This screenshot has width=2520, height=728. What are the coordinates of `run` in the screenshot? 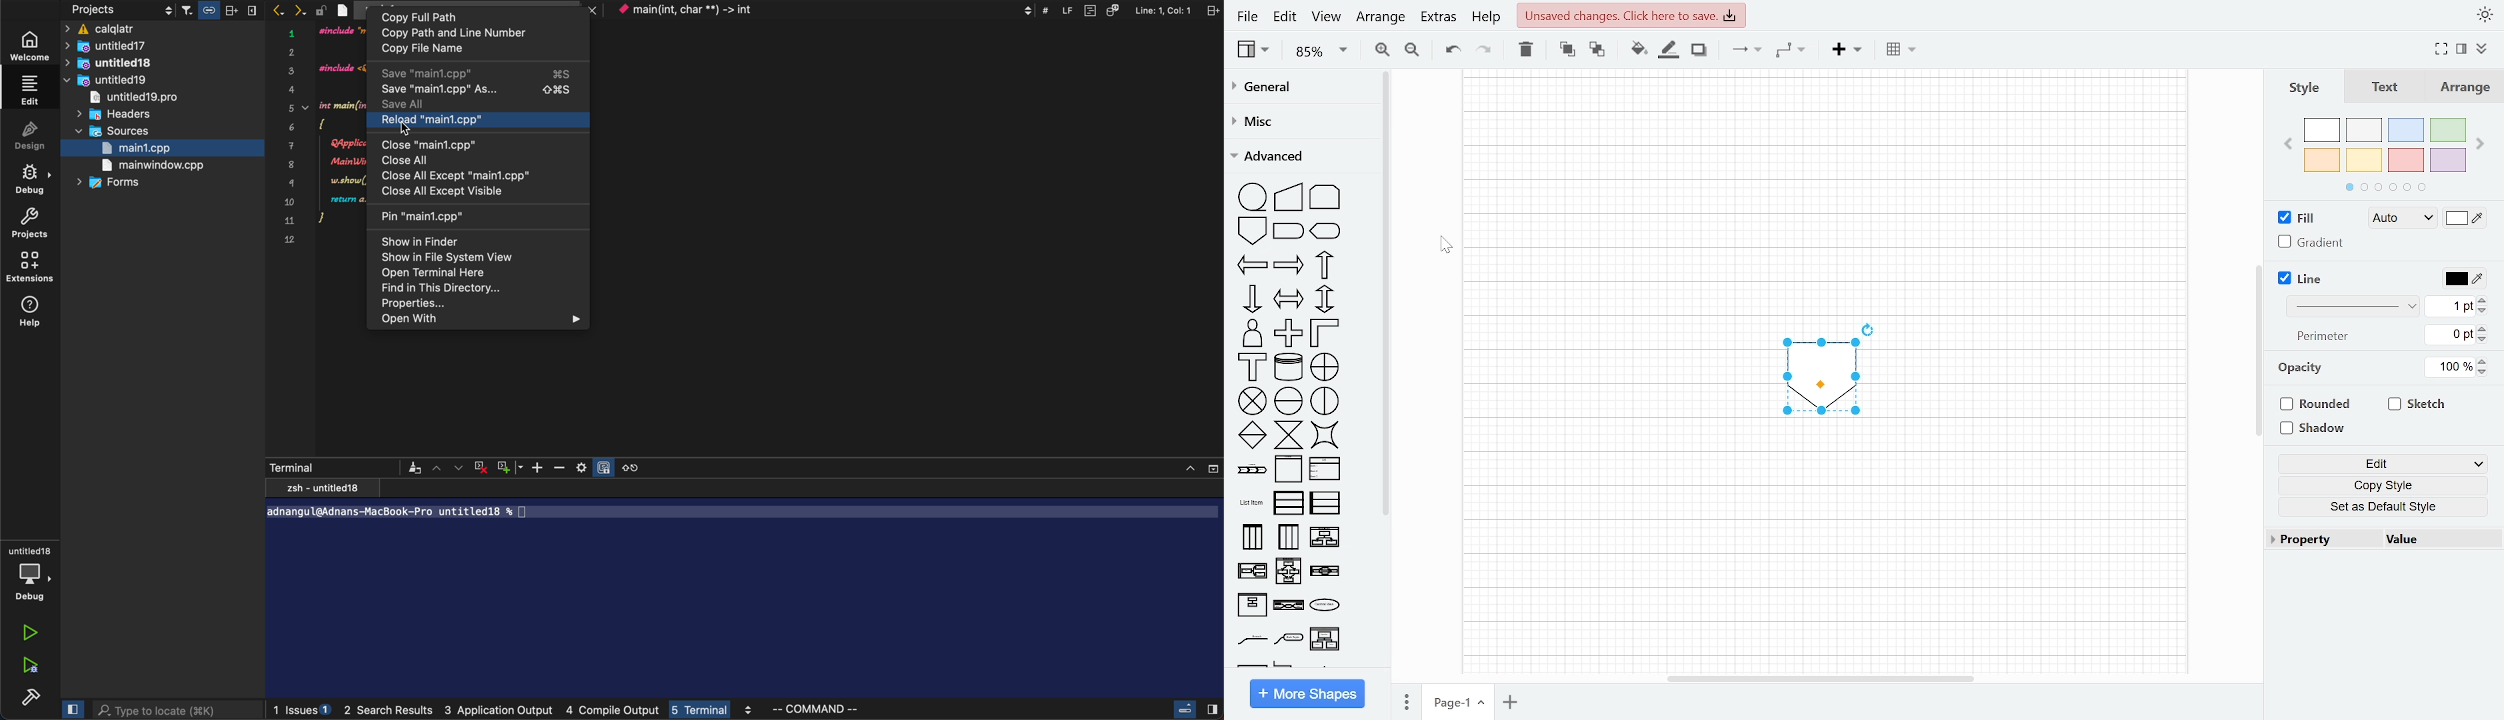 It's located at (30, 634).